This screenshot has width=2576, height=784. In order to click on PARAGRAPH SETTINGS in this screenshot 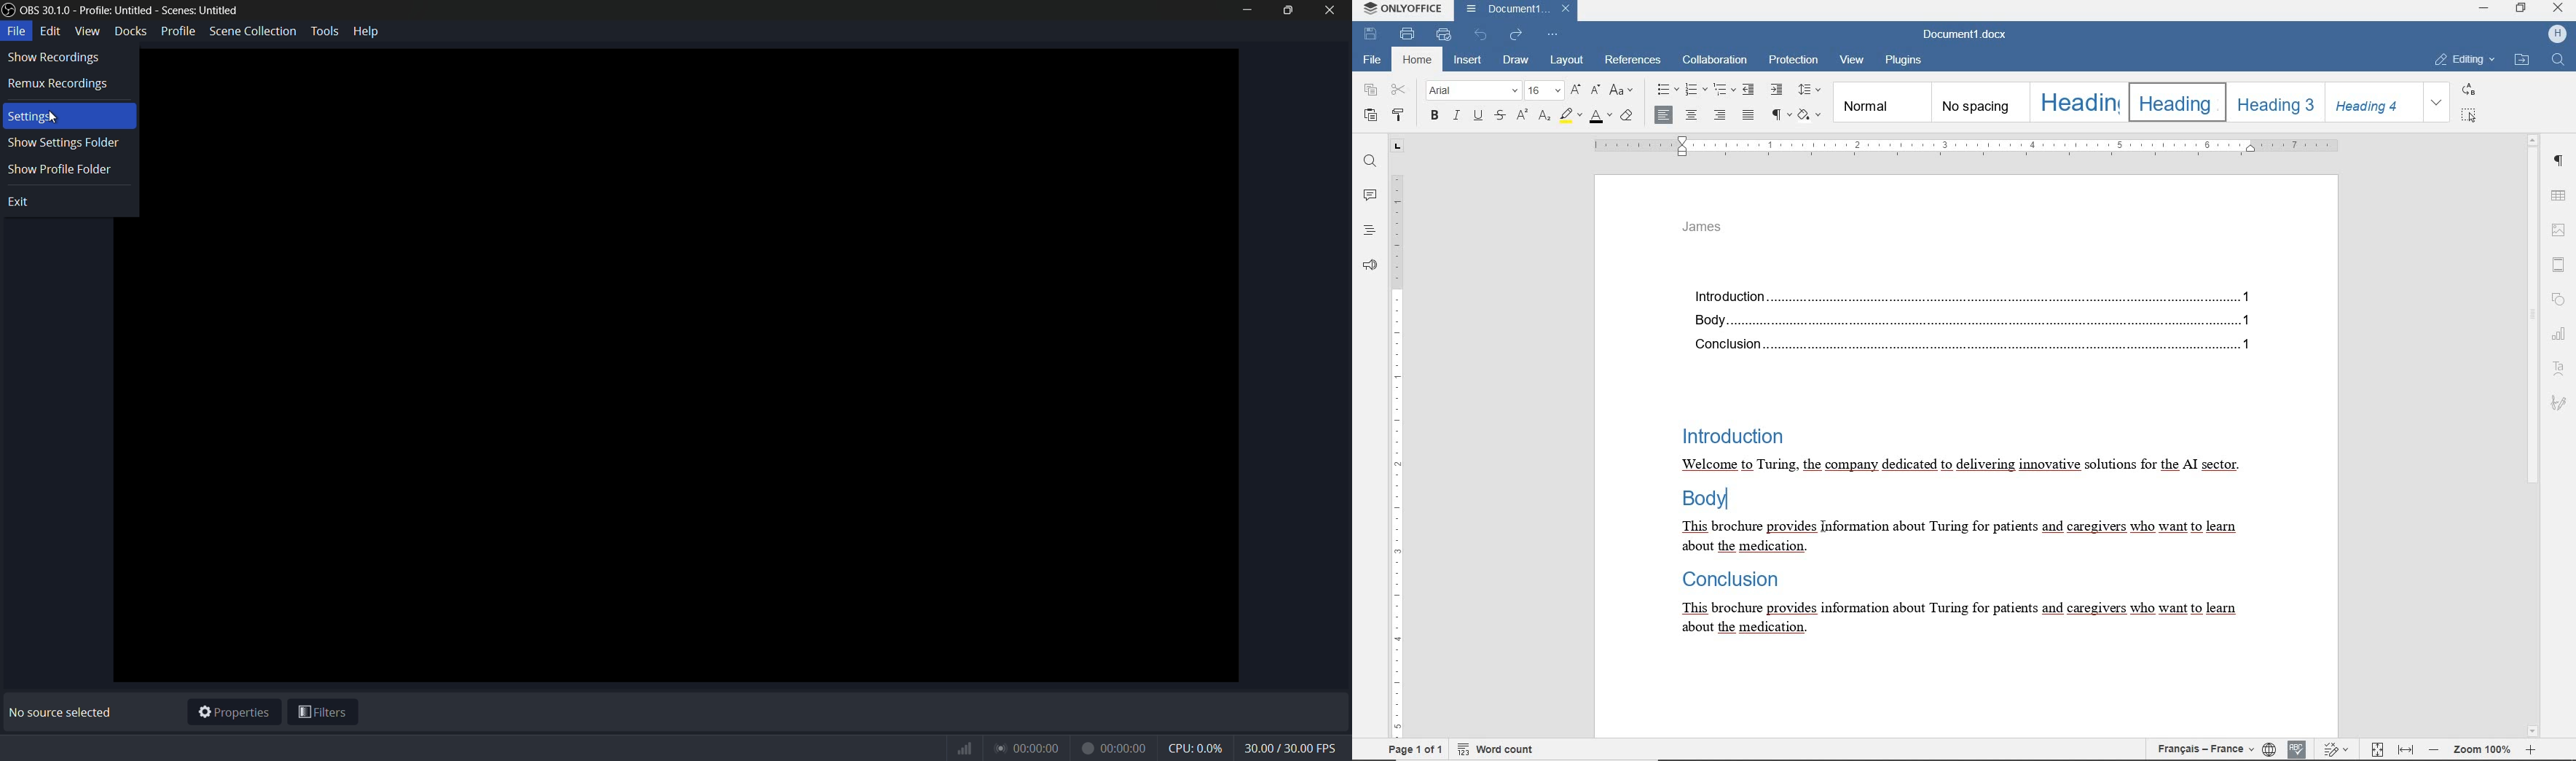, I will do `click(2560, 160)`.